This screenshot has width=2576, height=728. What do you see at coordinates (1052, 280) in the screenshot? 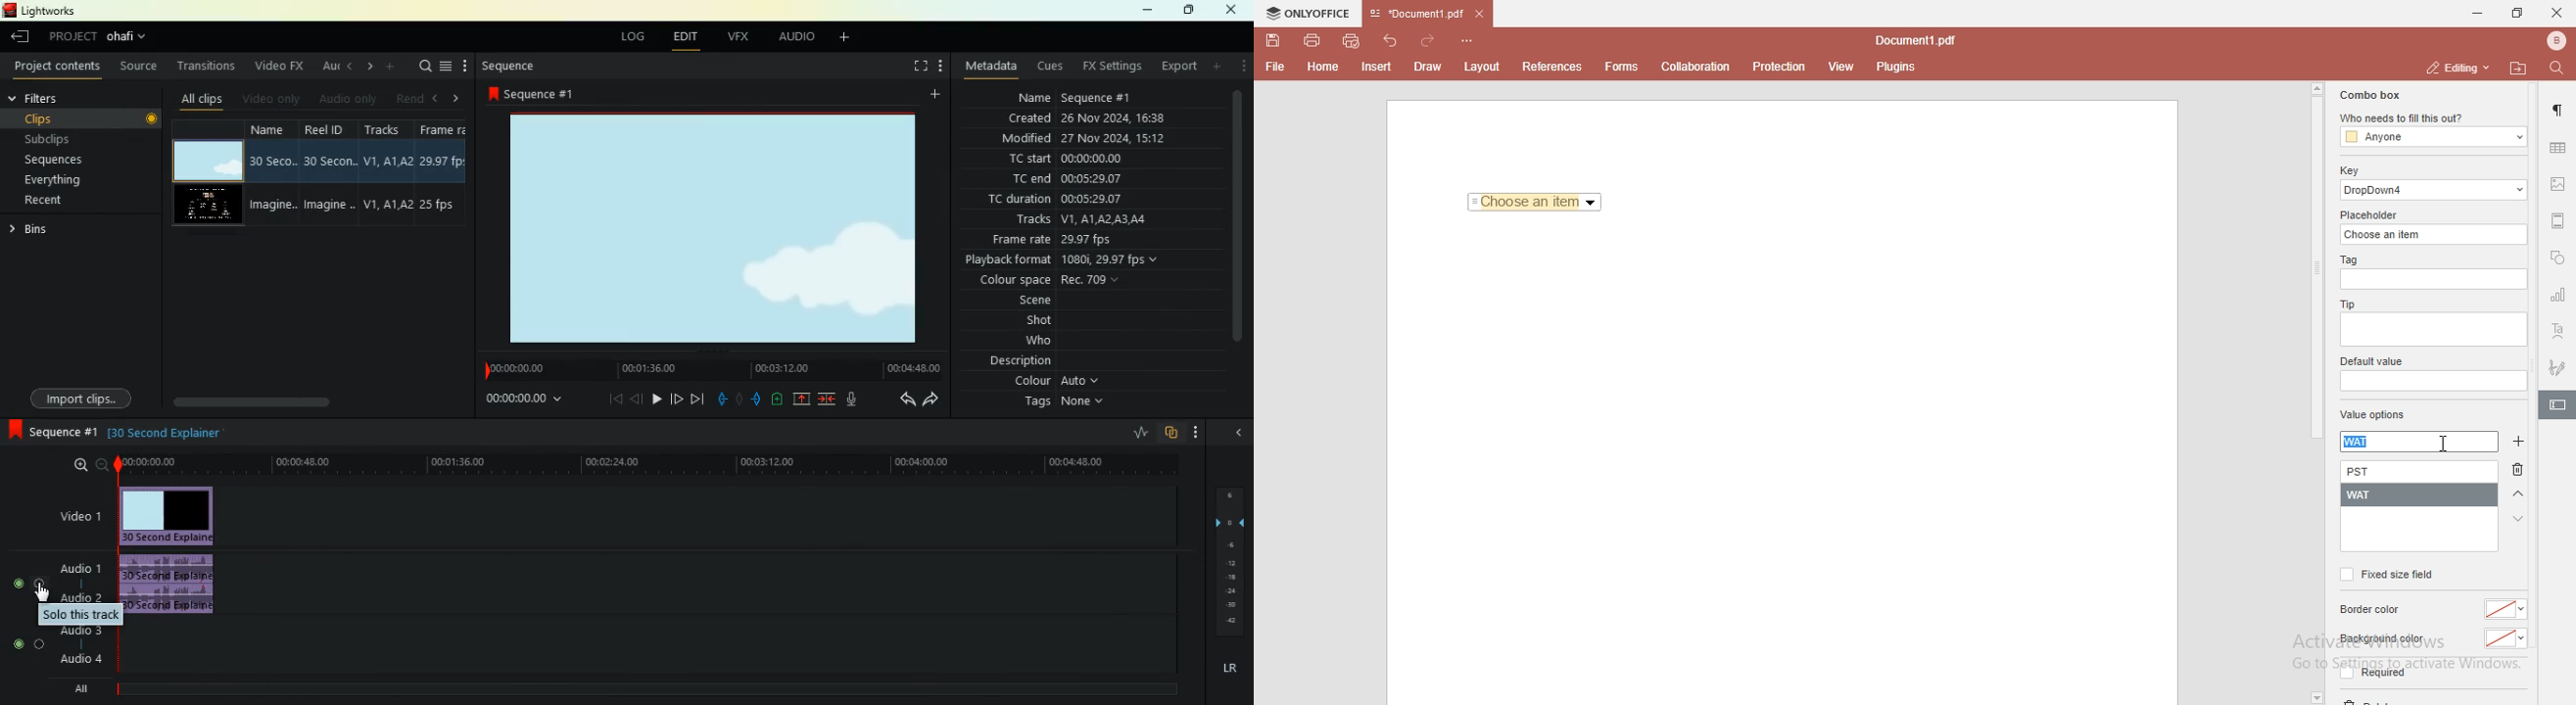
I see `colour space` at bounding box center [1052, 280].